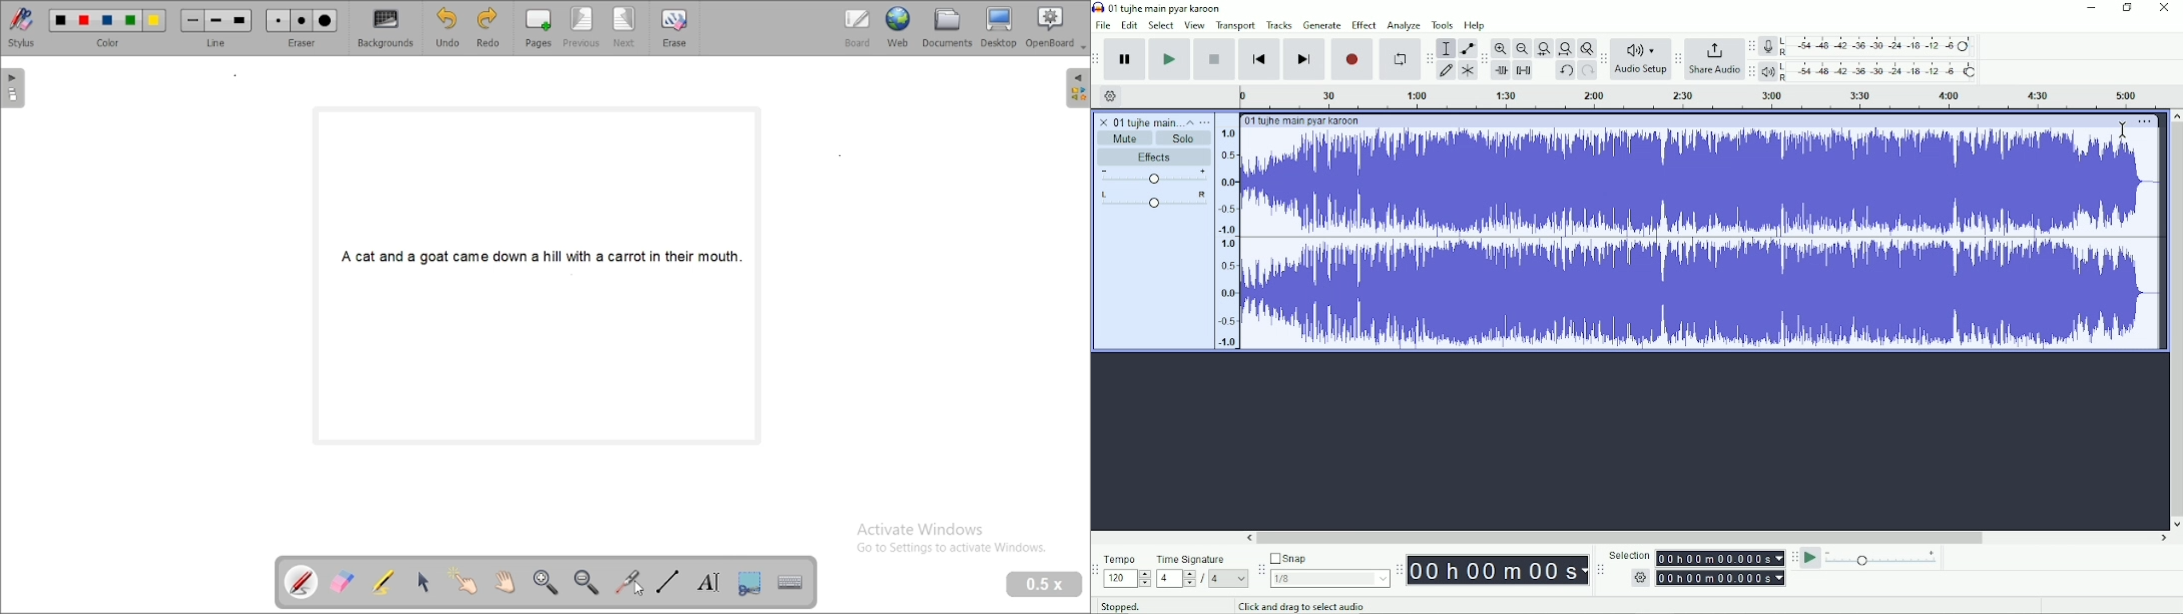 This screenshot has height=616, width=2184. Describe the element at coordinates (1353, 60) in the screenshot. I see `Record` at that location.